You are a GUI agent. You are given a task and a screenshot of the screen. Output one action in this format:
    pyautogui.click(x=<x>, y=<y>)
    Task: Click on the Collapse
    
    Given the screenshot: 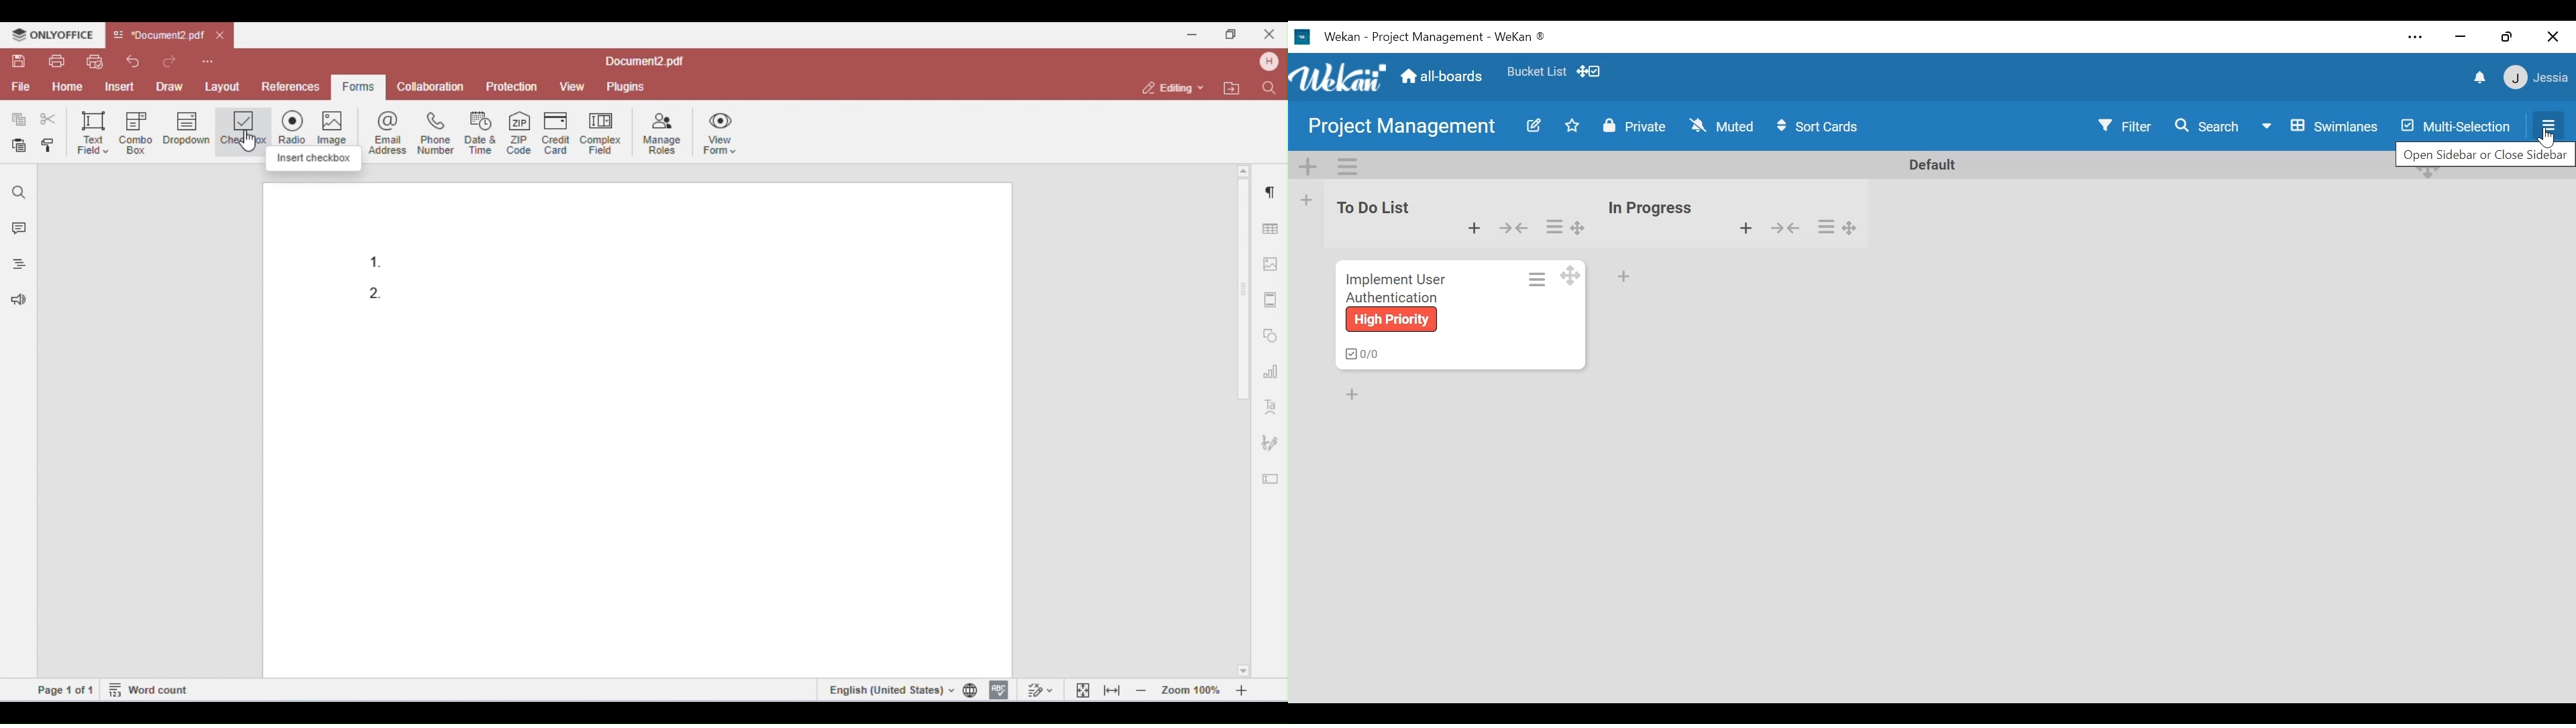 What is the action you would take?
    pyautogui.click(x=1513, y=228)
    